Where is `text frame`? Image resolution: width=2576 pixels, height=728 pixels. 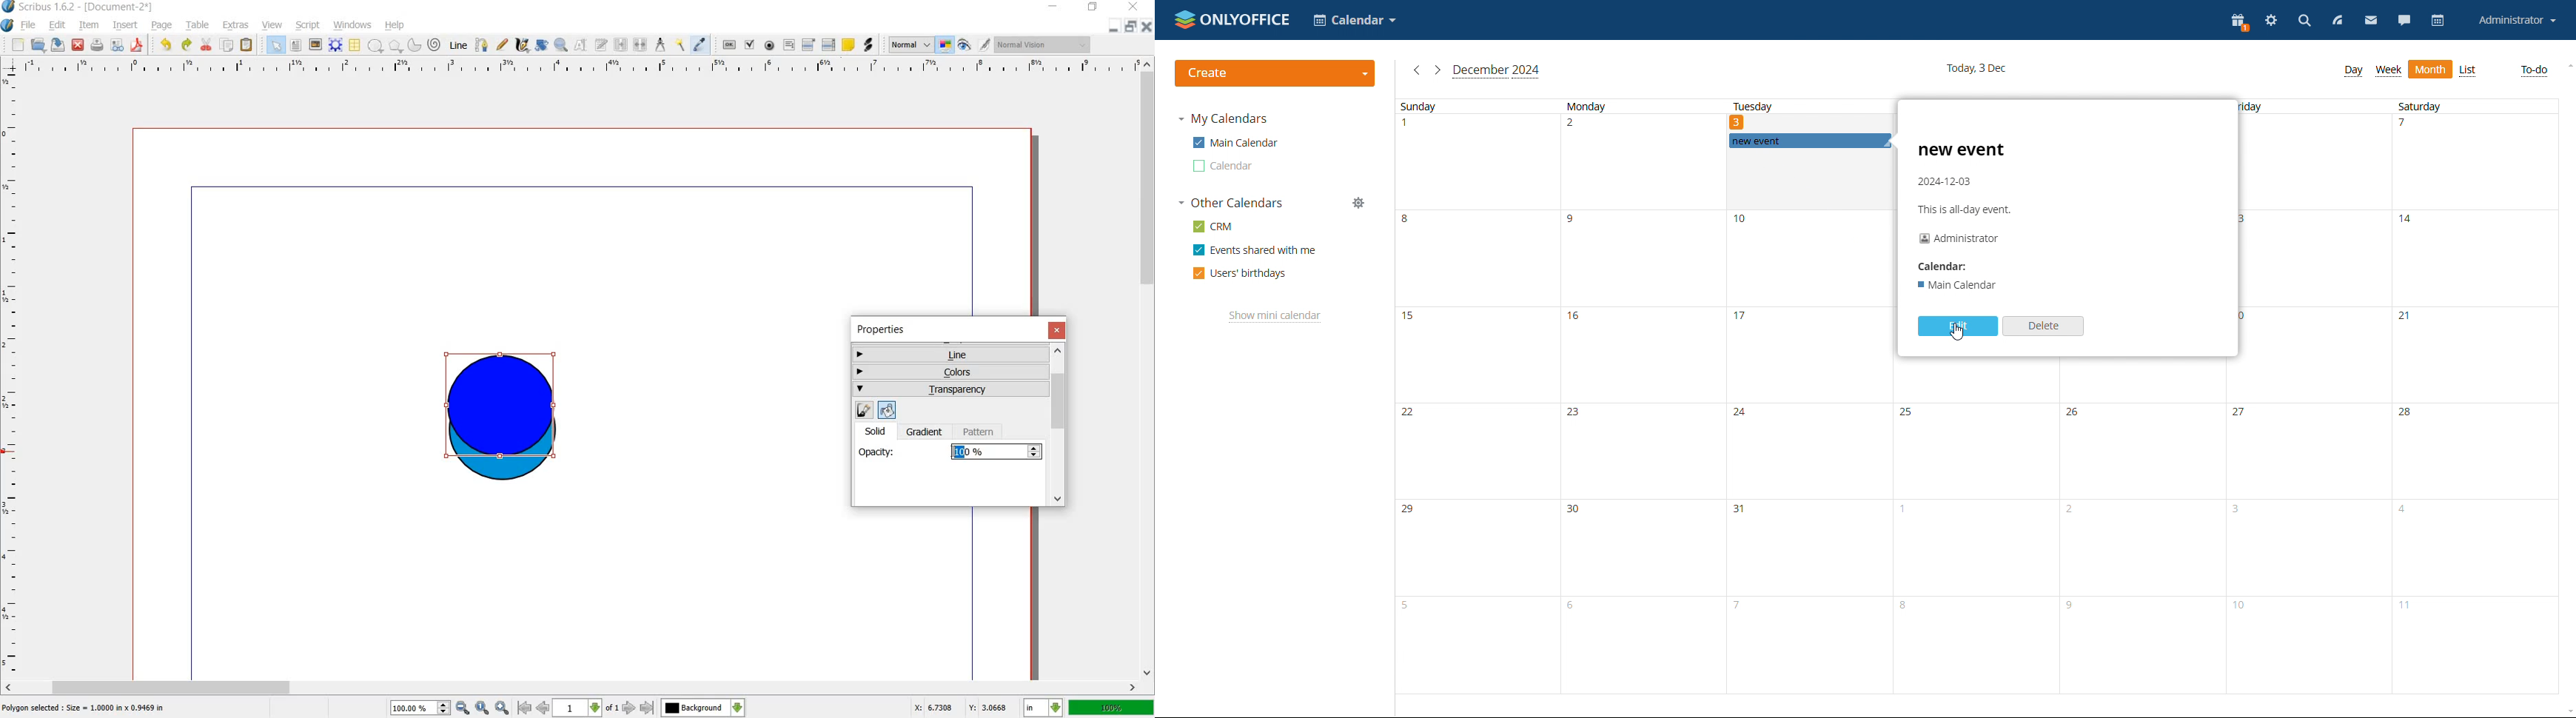 text frame is located at coordinates (296, 45).